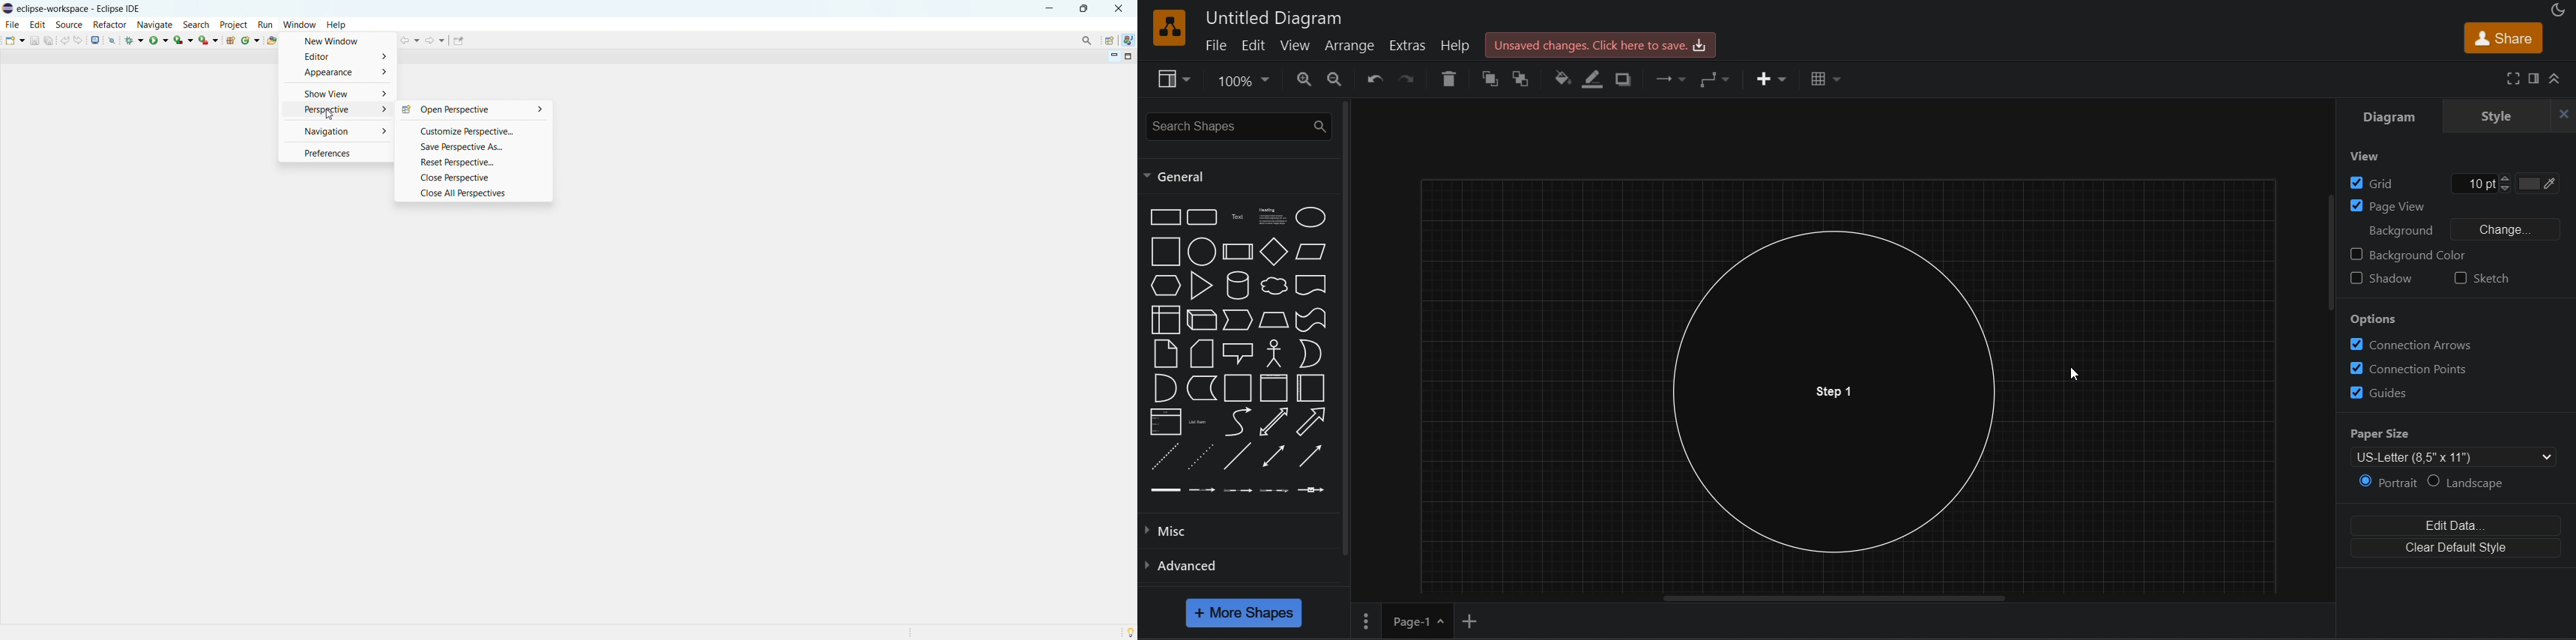 This screenshot has height=644, width=2576. What do you see at coordinates (1275, 323) in the screenshot?
I see `trapezoid` at bounding box center [1275, 323].